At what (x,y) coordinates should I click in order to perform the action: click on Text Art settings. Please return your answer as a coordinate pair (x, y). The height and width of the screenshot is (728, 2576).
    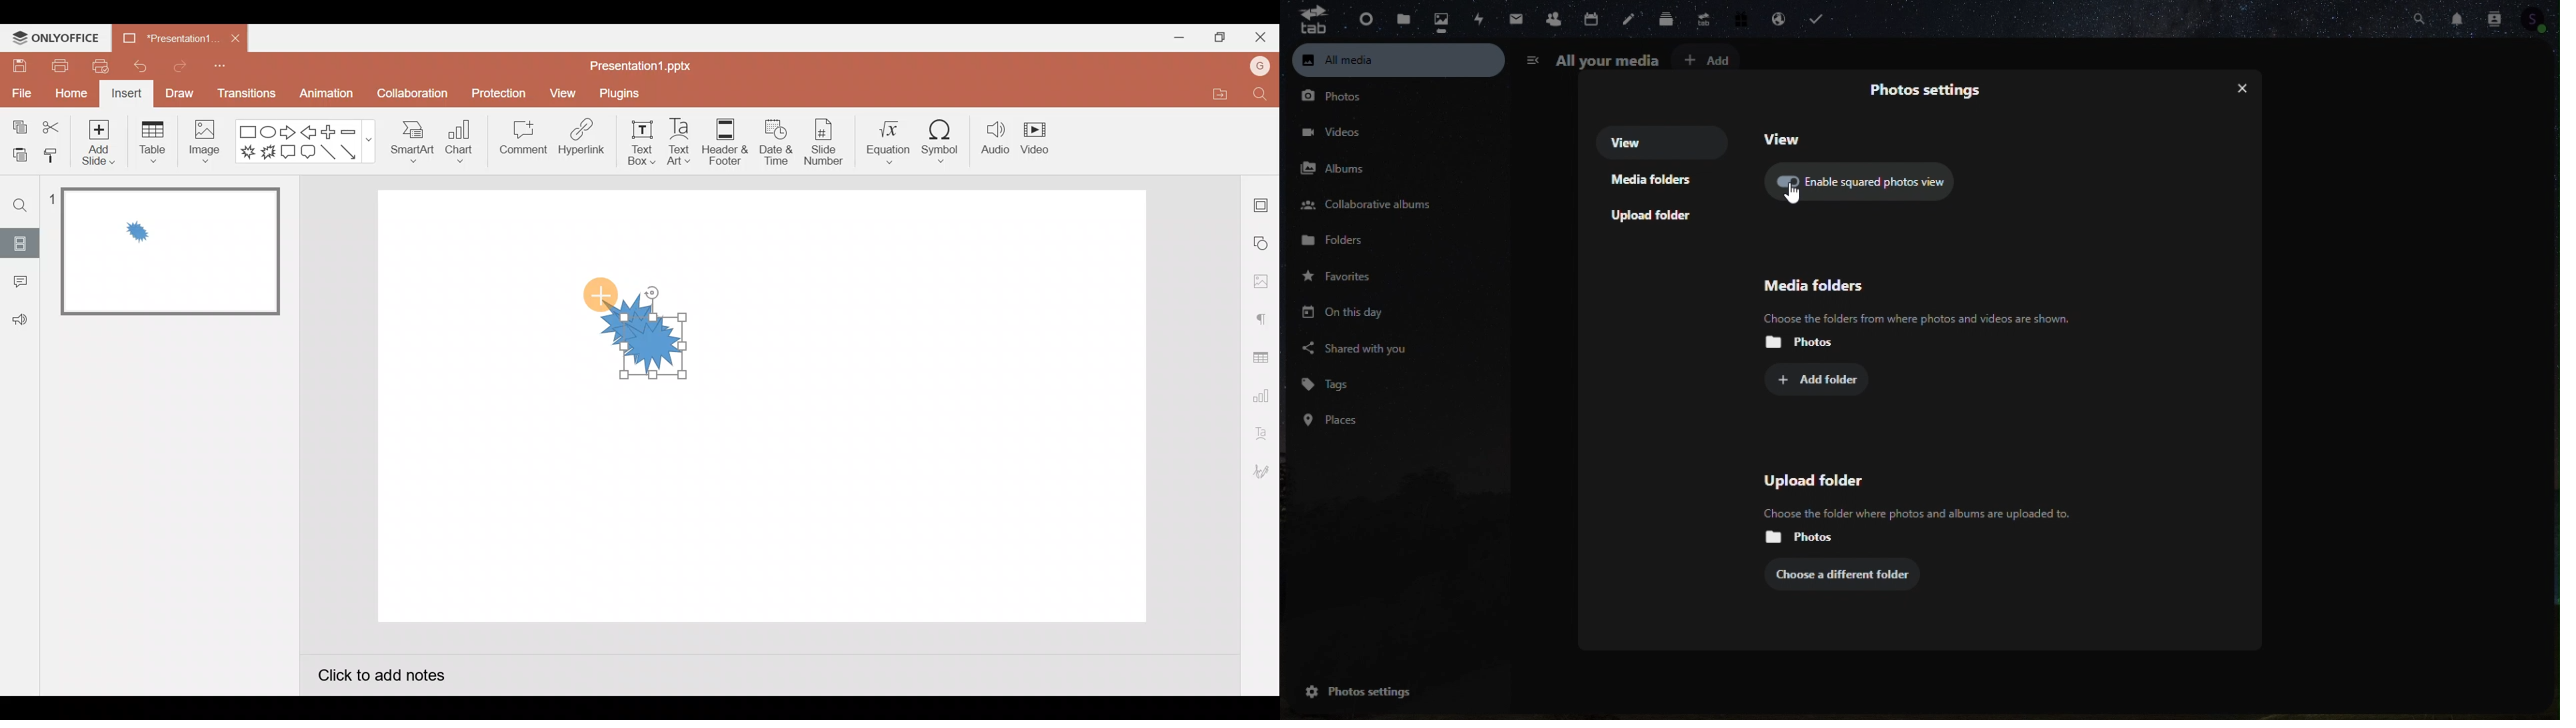
    Looking at the image, I should click on (1261, 431).